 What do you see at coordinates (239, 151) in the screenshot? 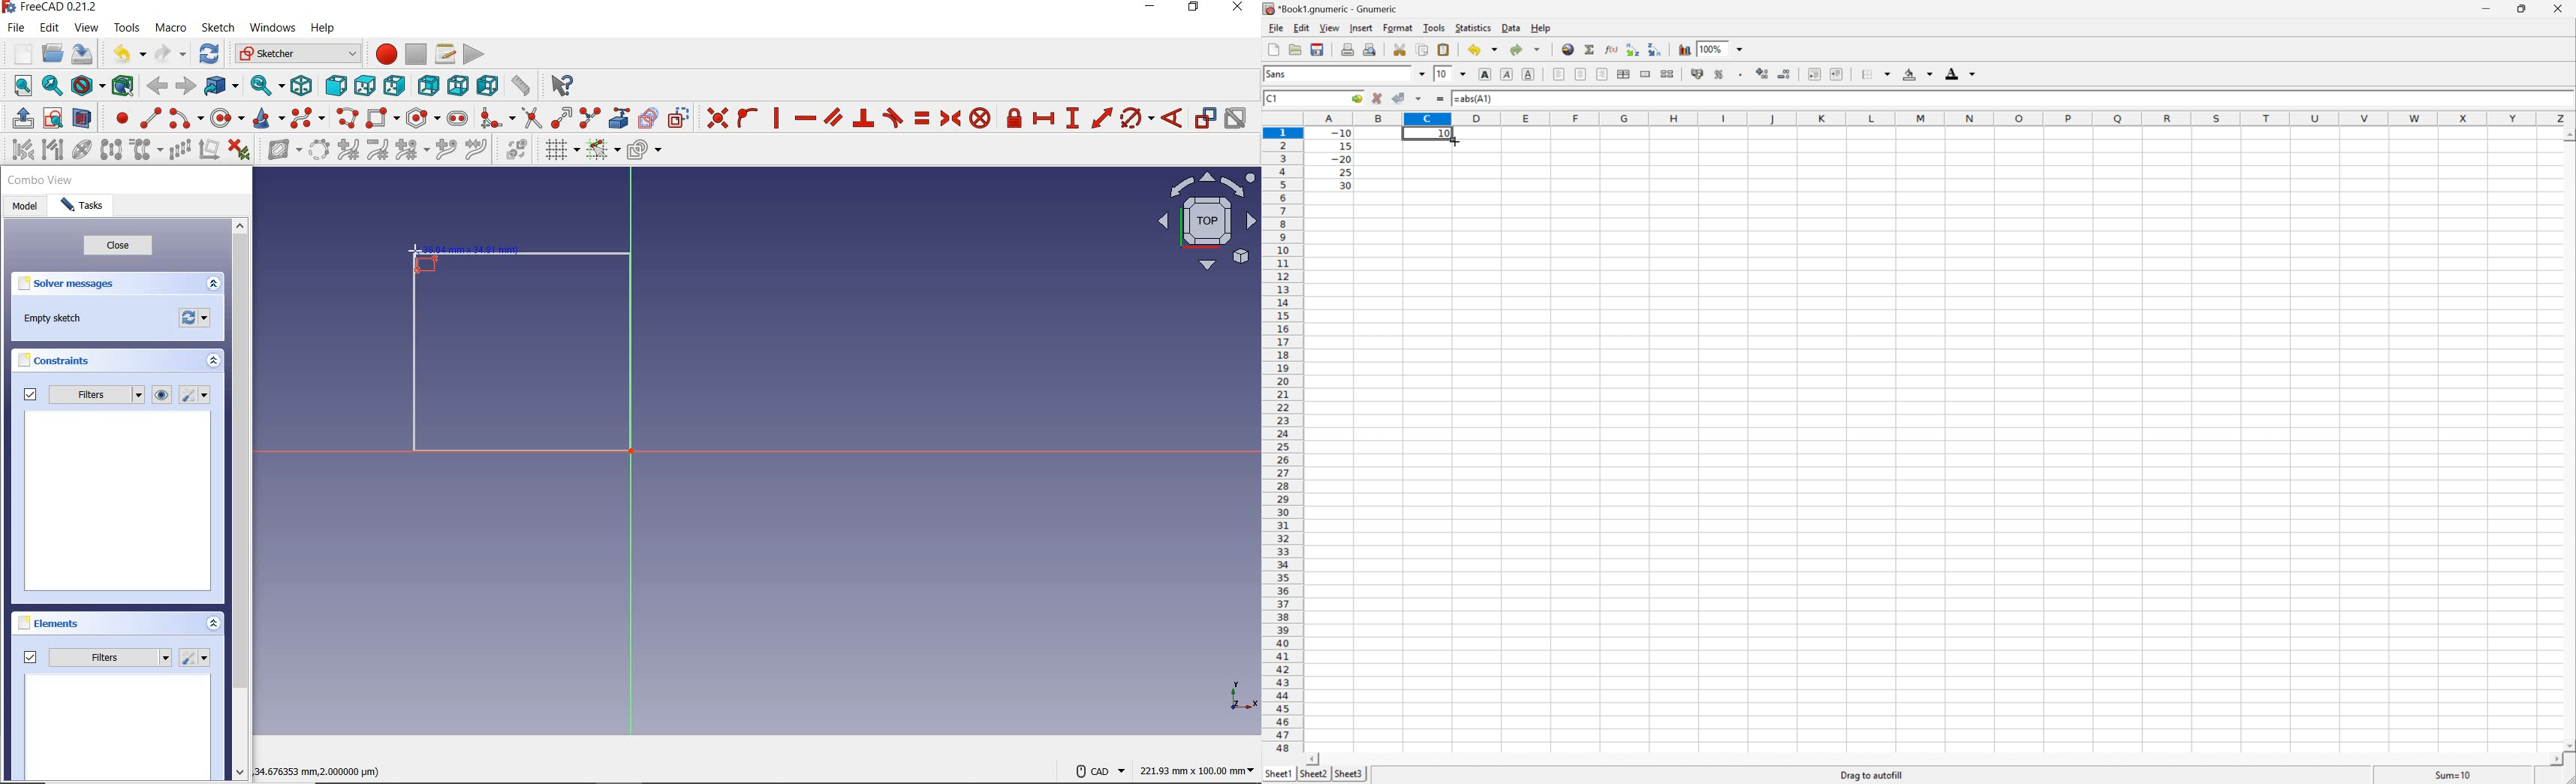
I see `delete all constraints` at bounding box center [239, 151].